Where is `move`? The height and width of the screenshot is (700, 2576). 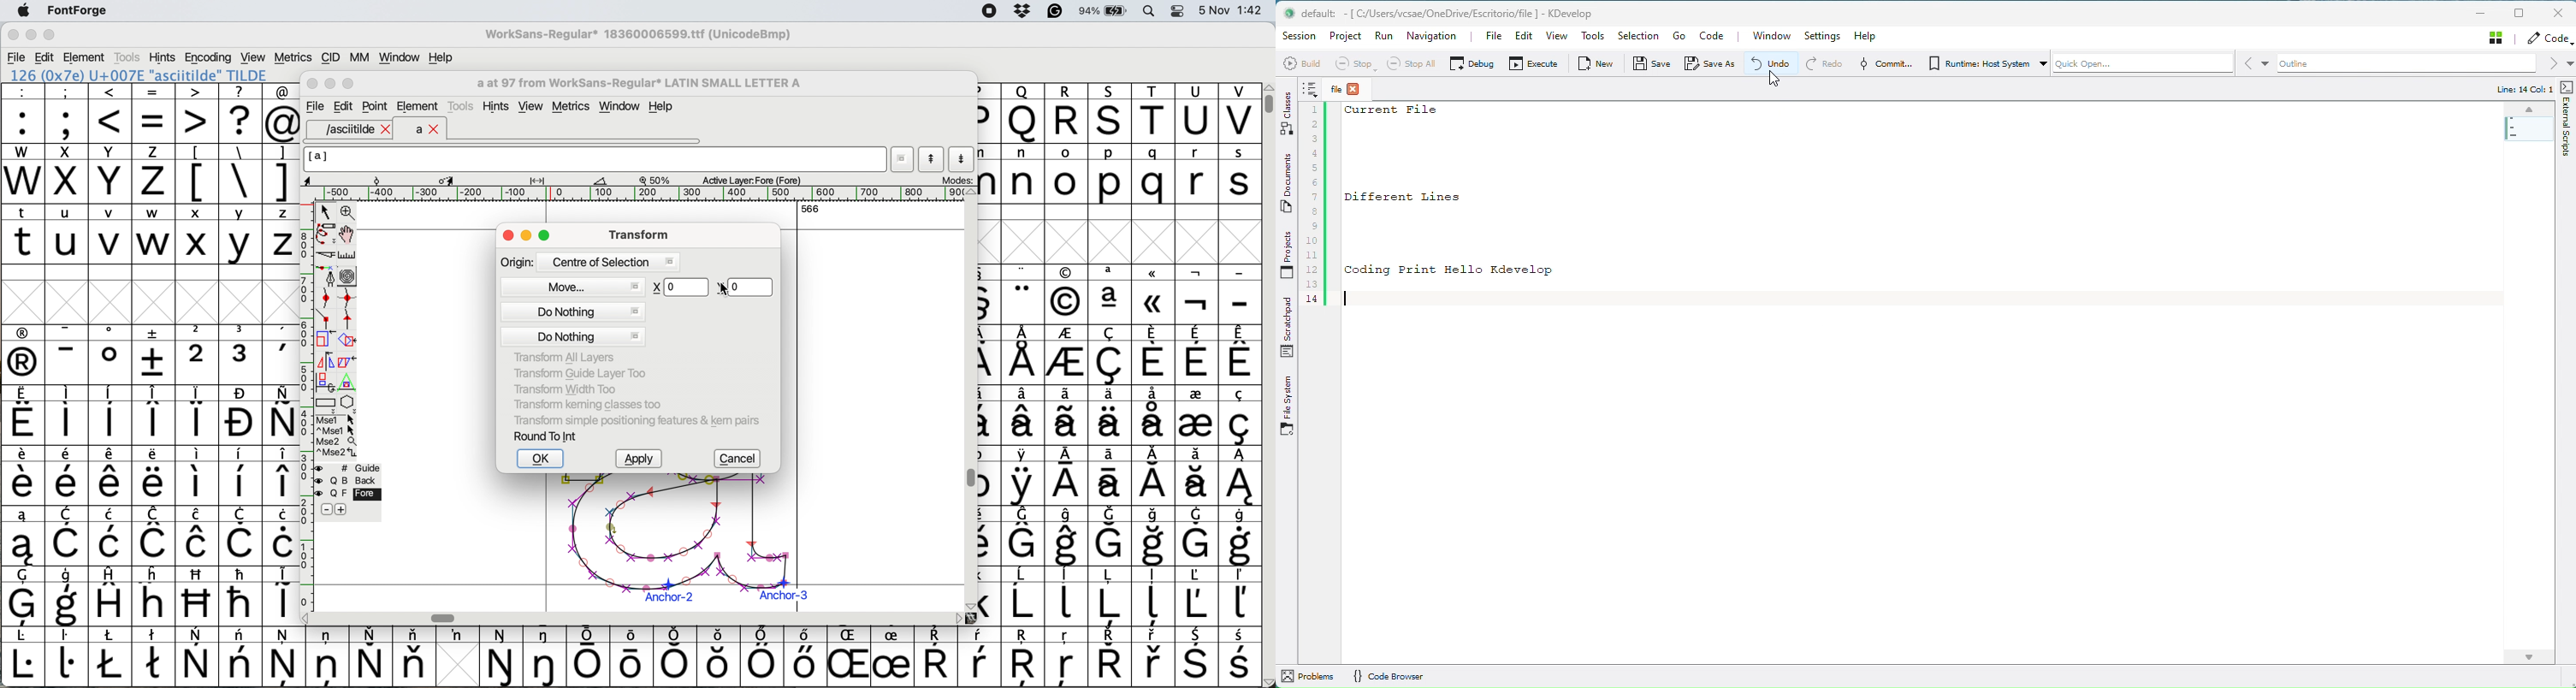 move is located at coordinates (574, 285).